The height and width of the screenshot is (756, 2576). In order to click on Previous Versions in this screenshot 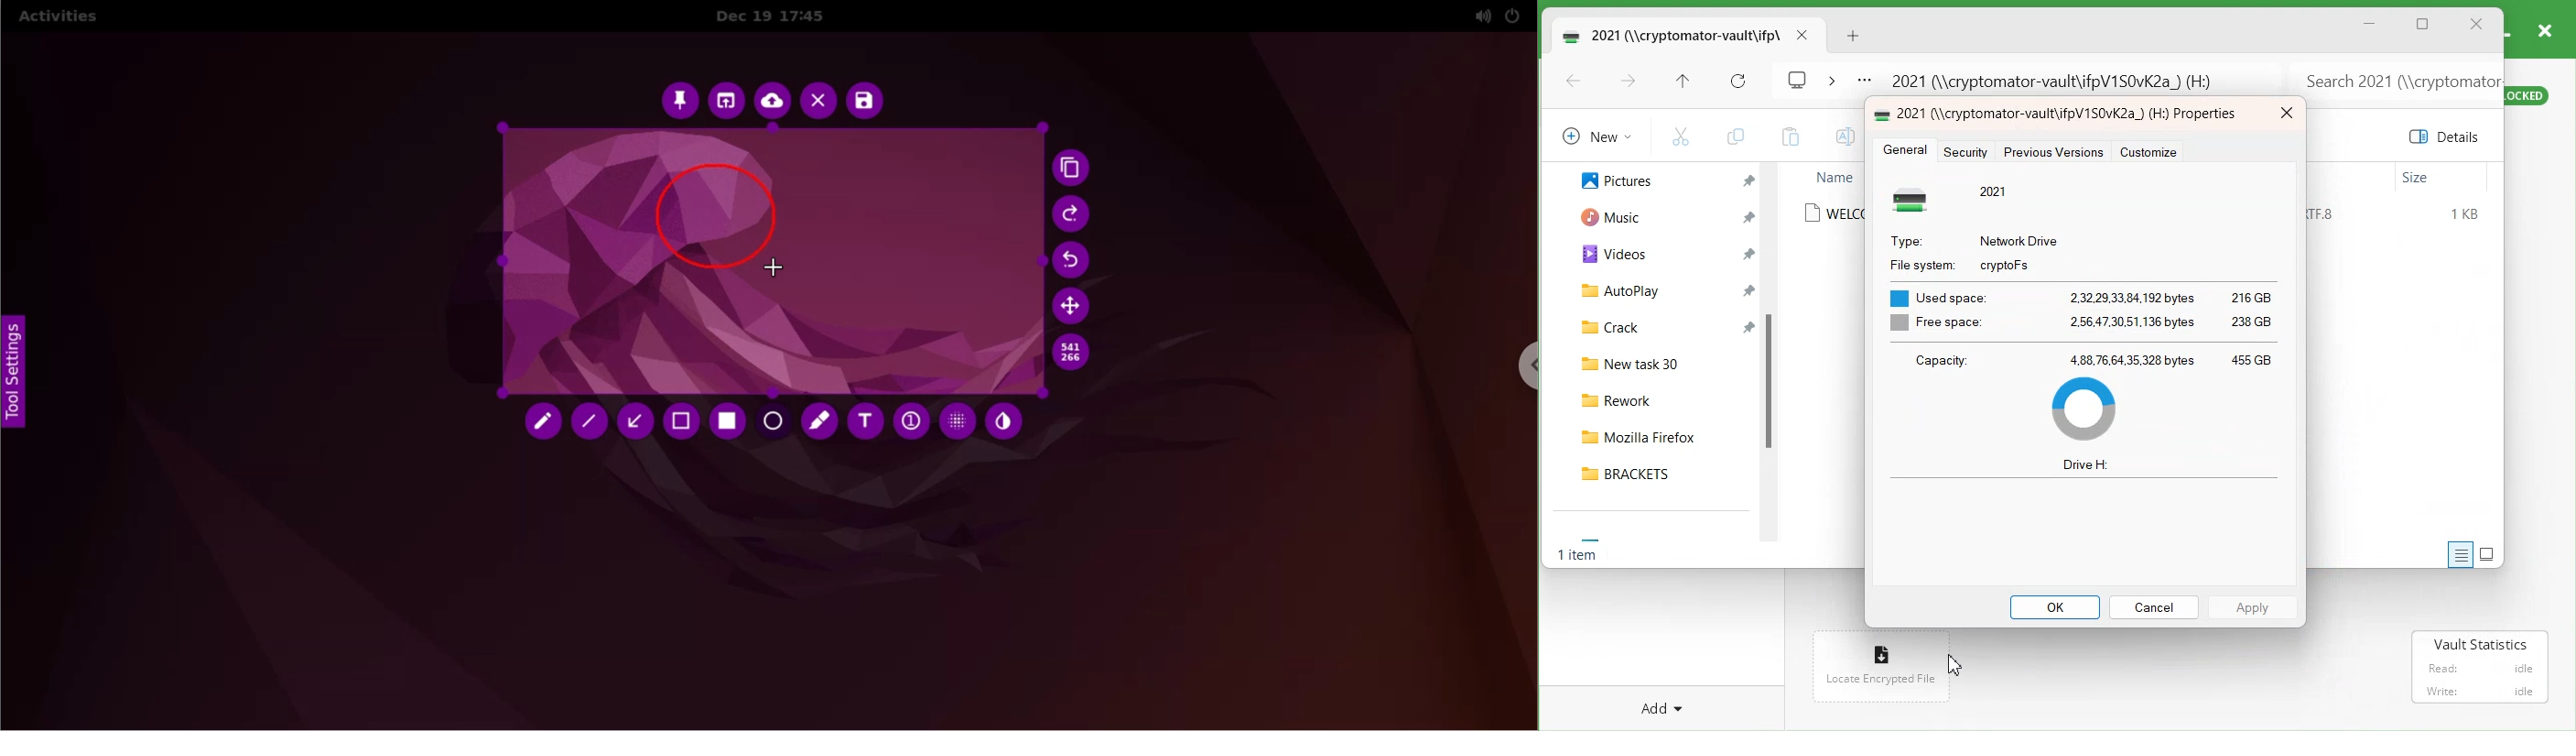, I will do `click(2052, 152)`.